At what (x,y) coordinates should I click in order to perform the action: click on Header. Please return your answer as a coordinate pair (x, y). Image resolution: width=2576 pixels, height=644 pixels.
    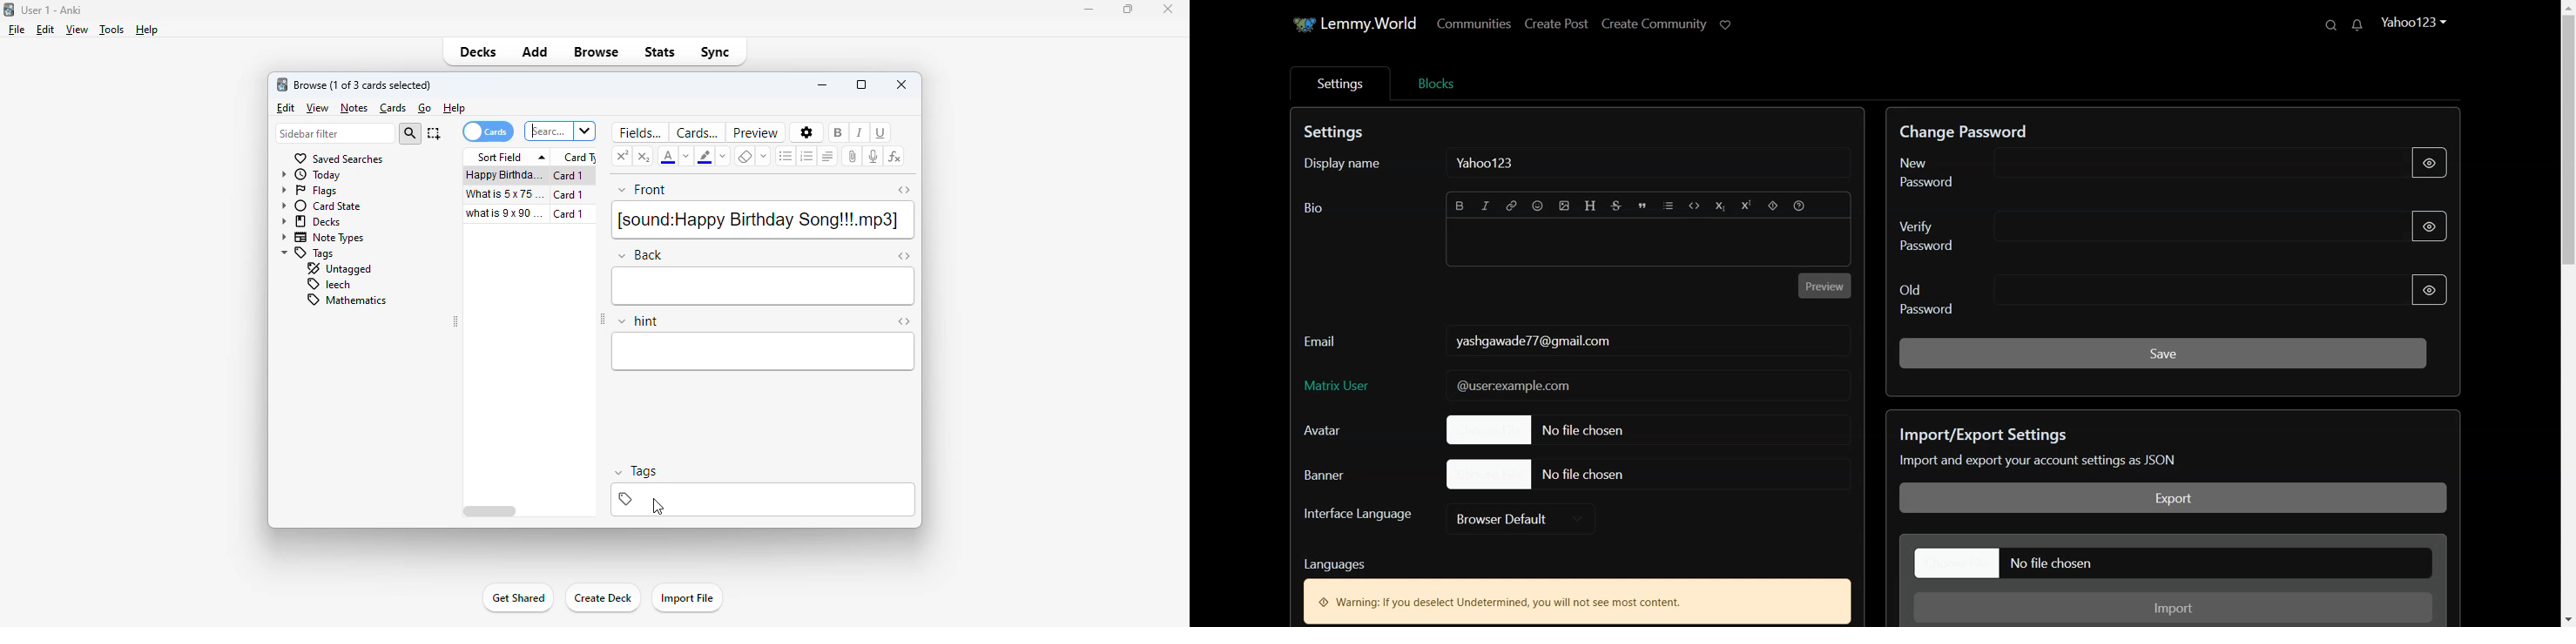
    Looking at the image, I should click on (1592, 206).